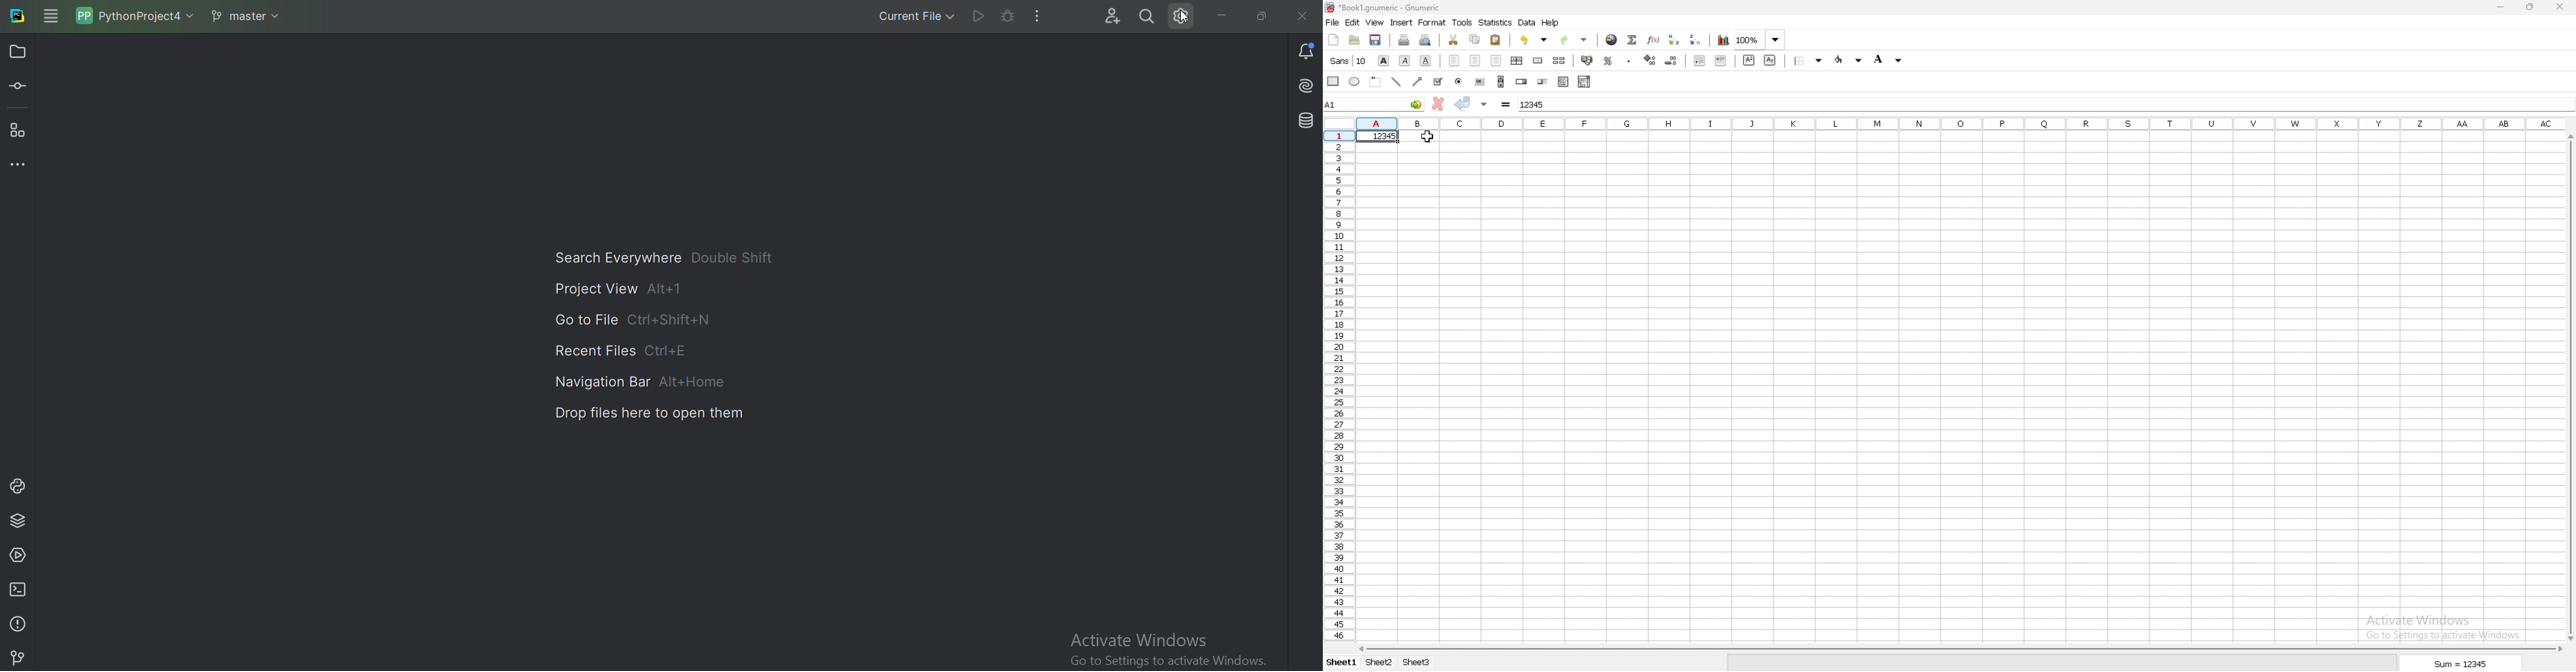  What do you see at coordinates (1749, 60) in the screenshot?
I see `superscript` at bounding box center [1749, 60].